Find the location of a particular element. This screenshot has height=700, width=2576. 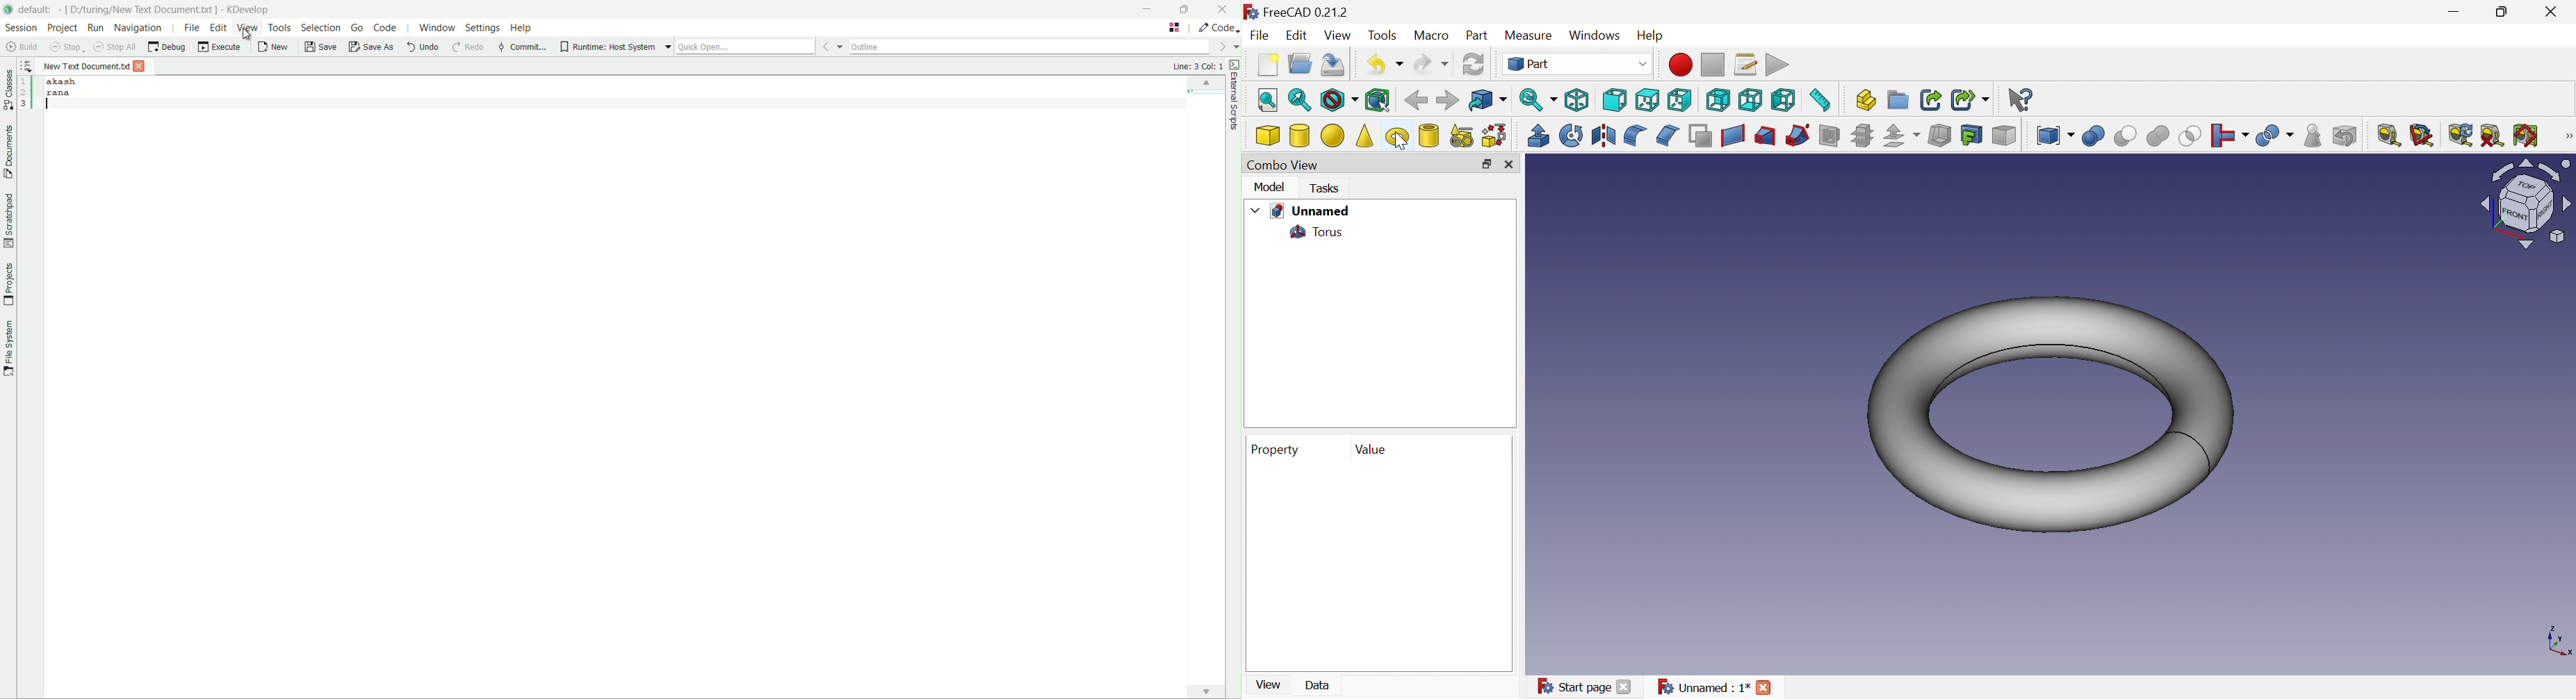

Restore down is located at coordinates (2503, 15).